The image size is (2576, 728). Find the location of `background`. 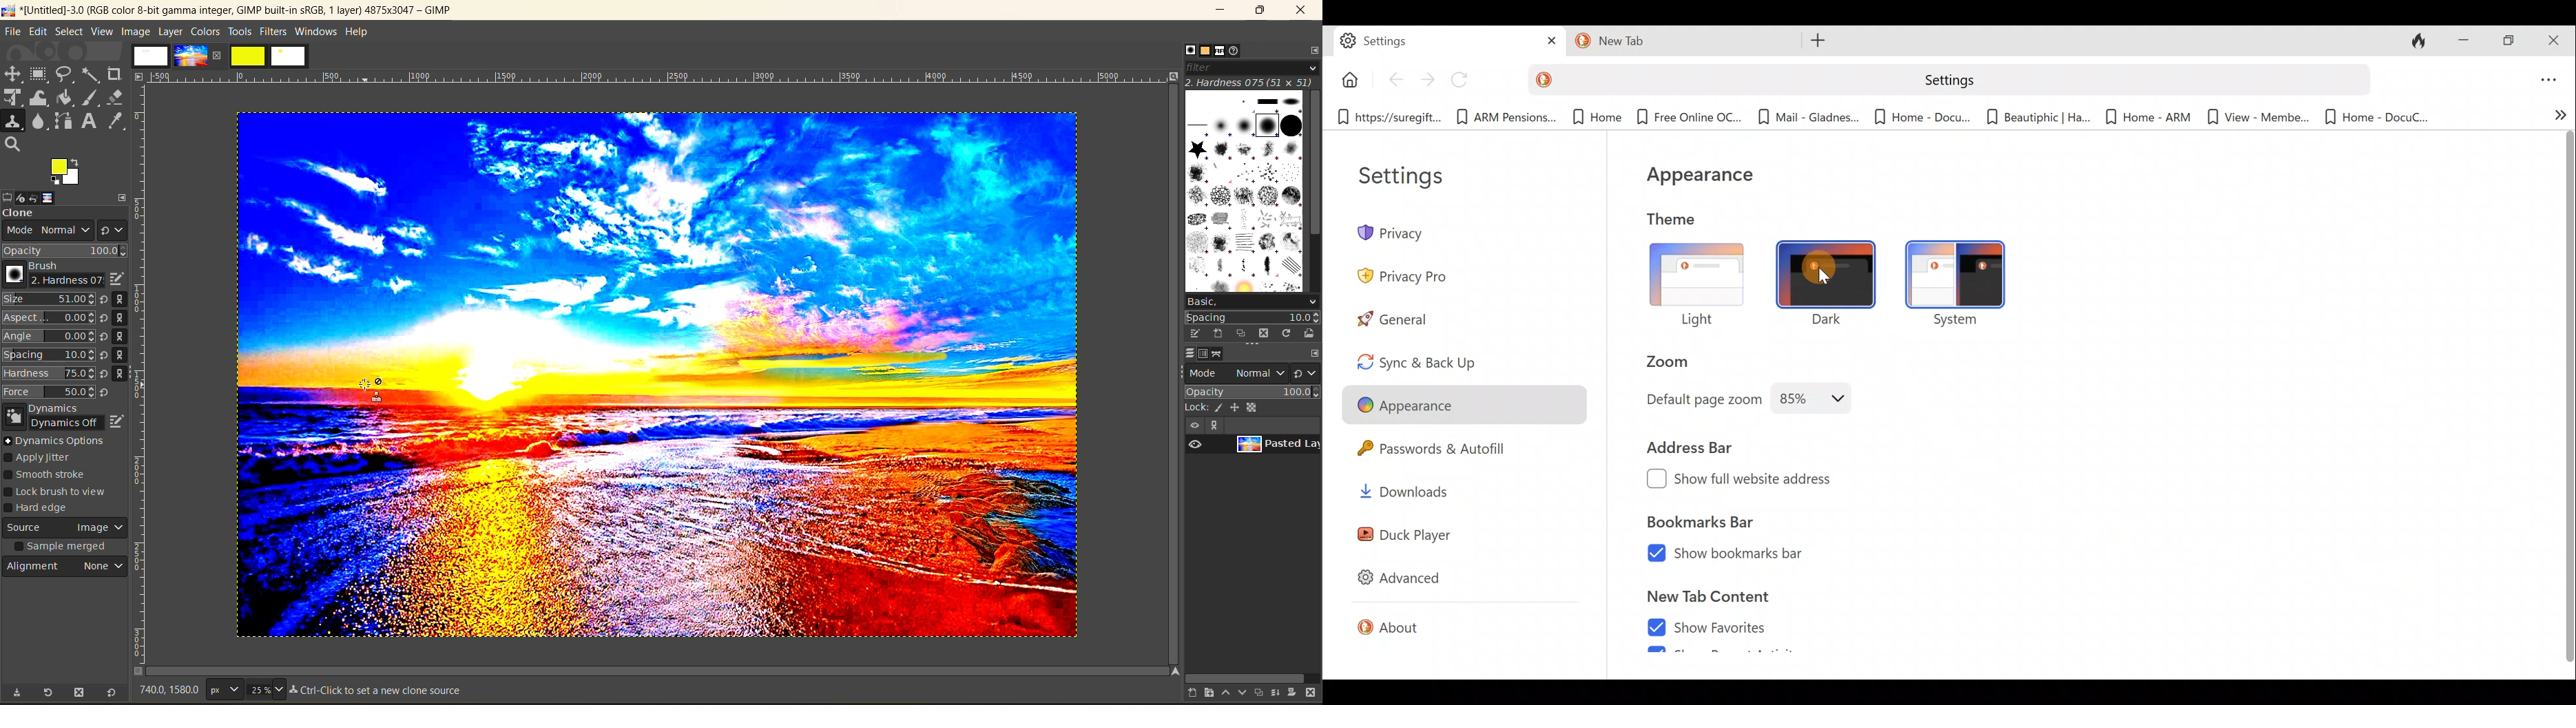

background is located at coordinates (1255, 407).